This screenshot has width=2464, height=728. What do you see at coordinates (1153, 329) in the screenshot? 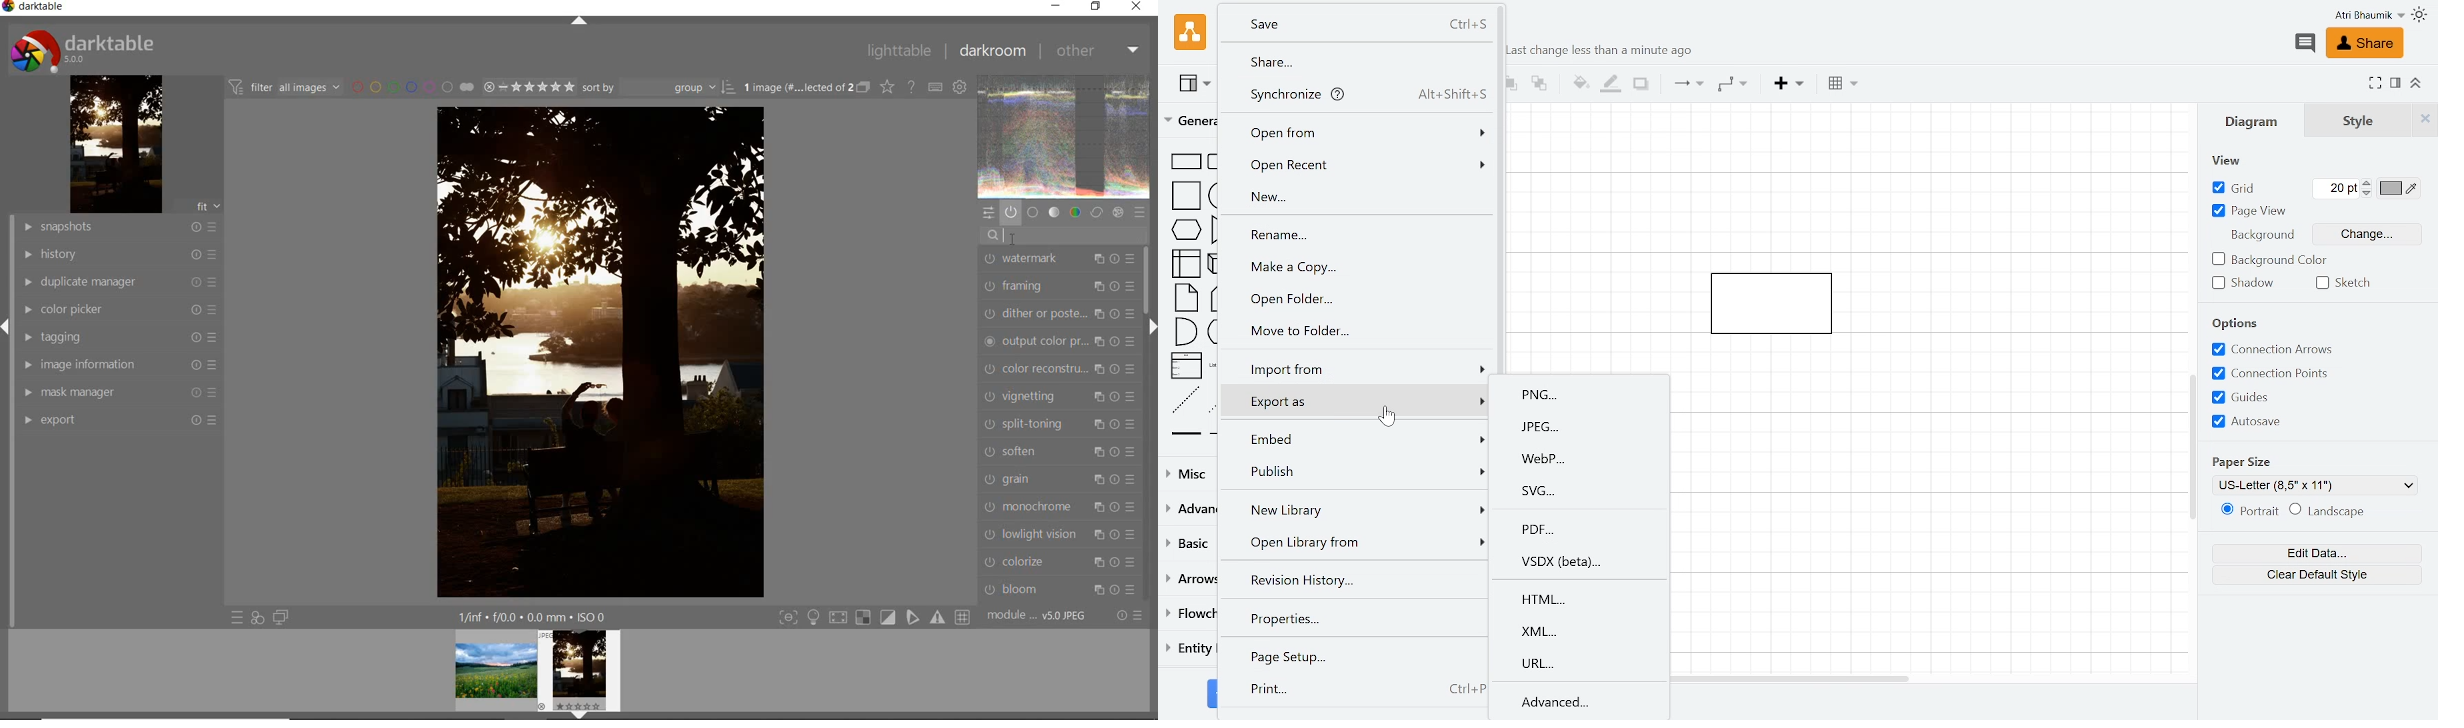
I see `expand/collapse` at bounding box center [1153, 329].